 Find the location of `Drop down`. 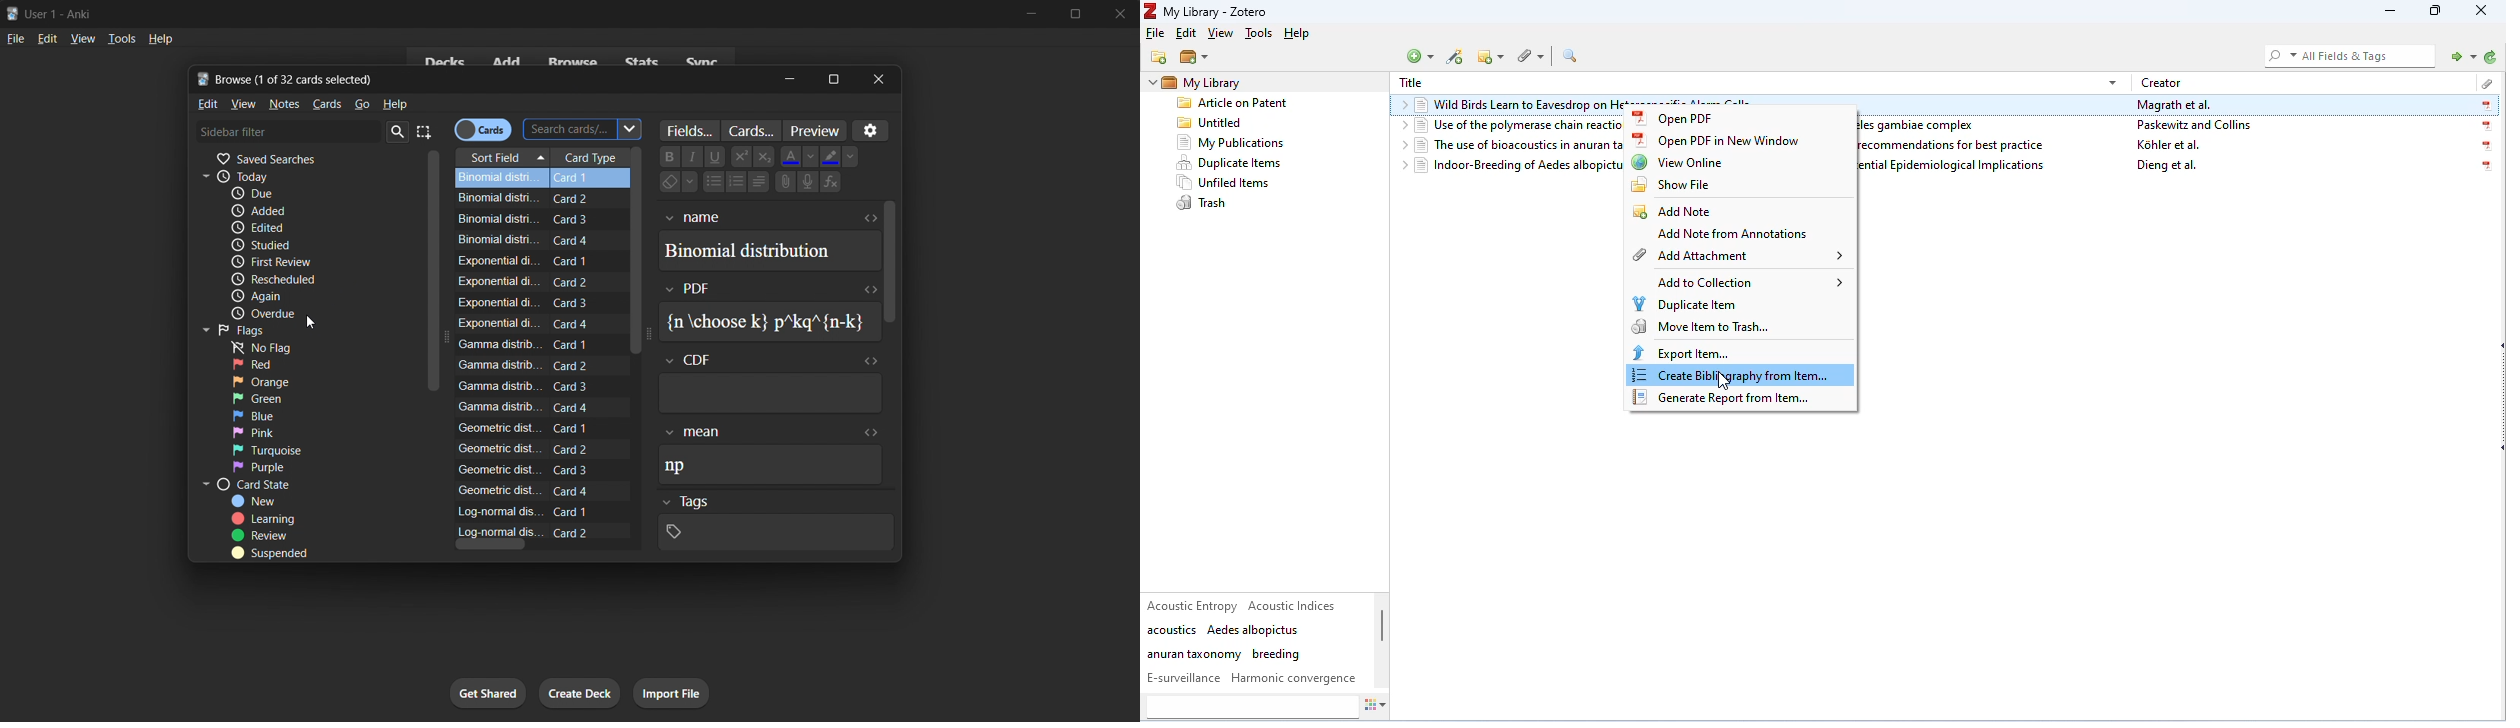

Drop down is located at coordinates (670, 288).